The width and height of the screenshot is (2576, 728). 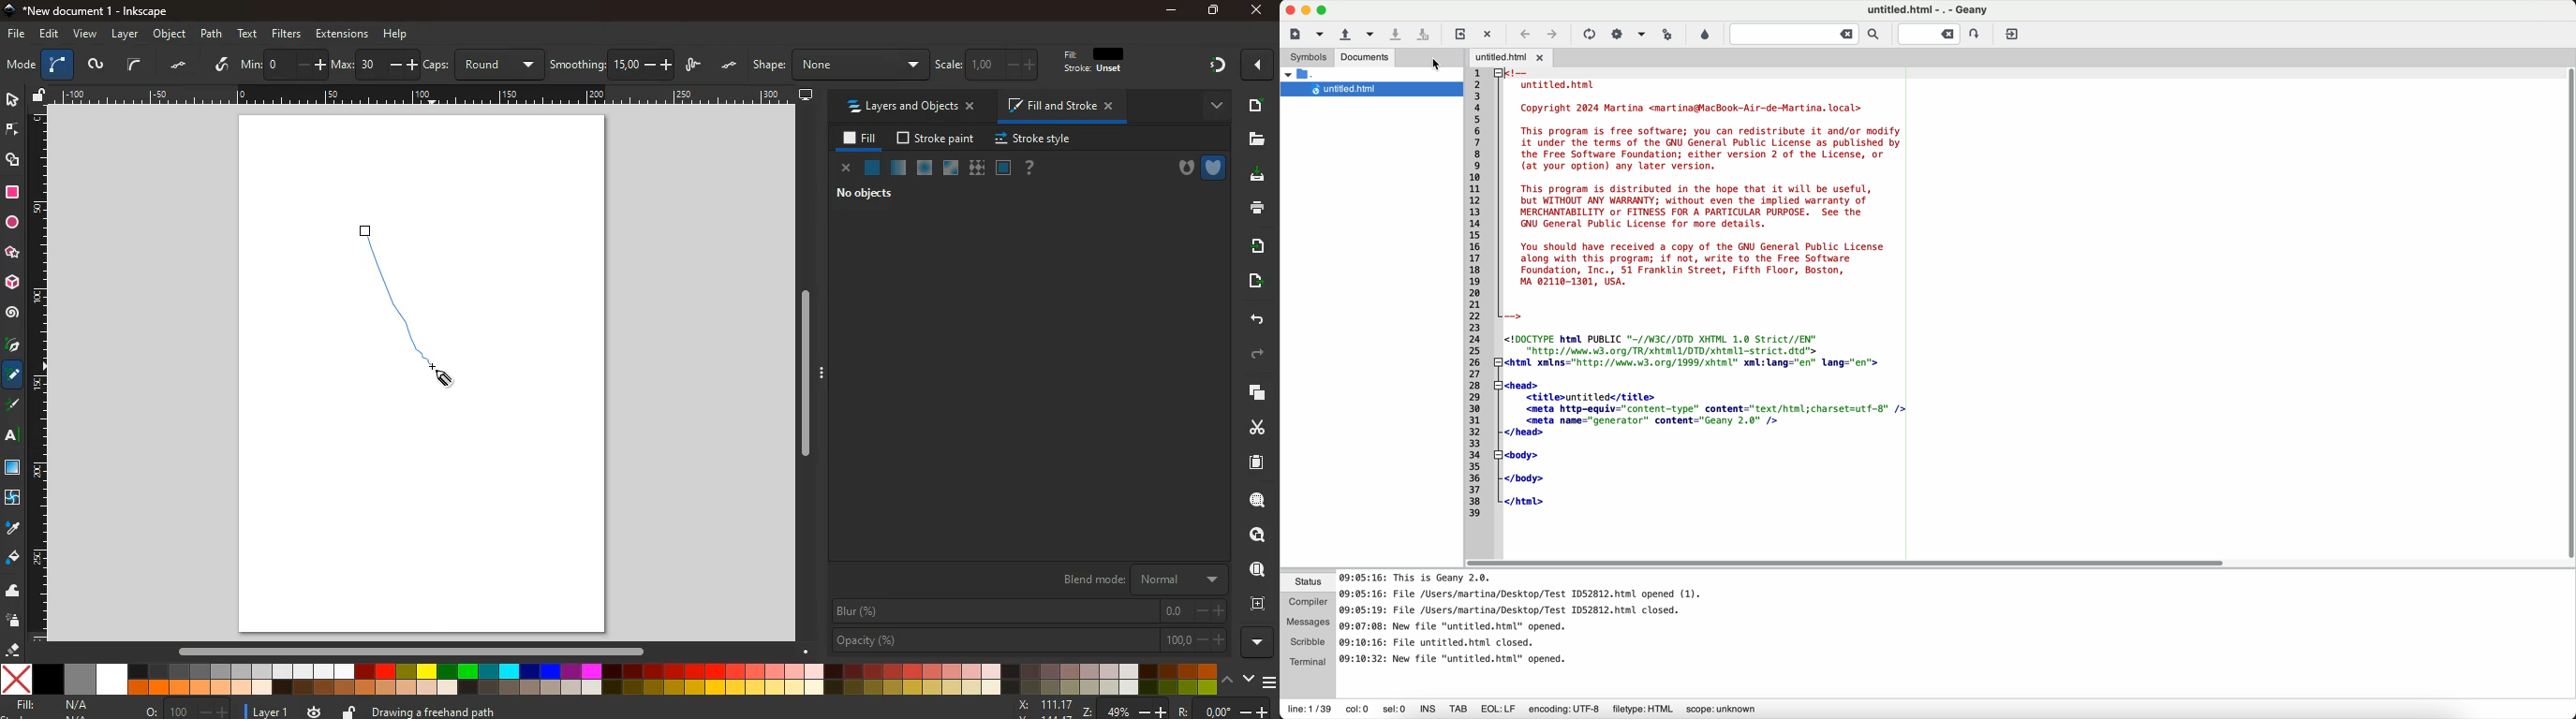 What do you see at coordinates (1229, 678) in the screenshot?
I see `up` at bounding box center [1229, 678].